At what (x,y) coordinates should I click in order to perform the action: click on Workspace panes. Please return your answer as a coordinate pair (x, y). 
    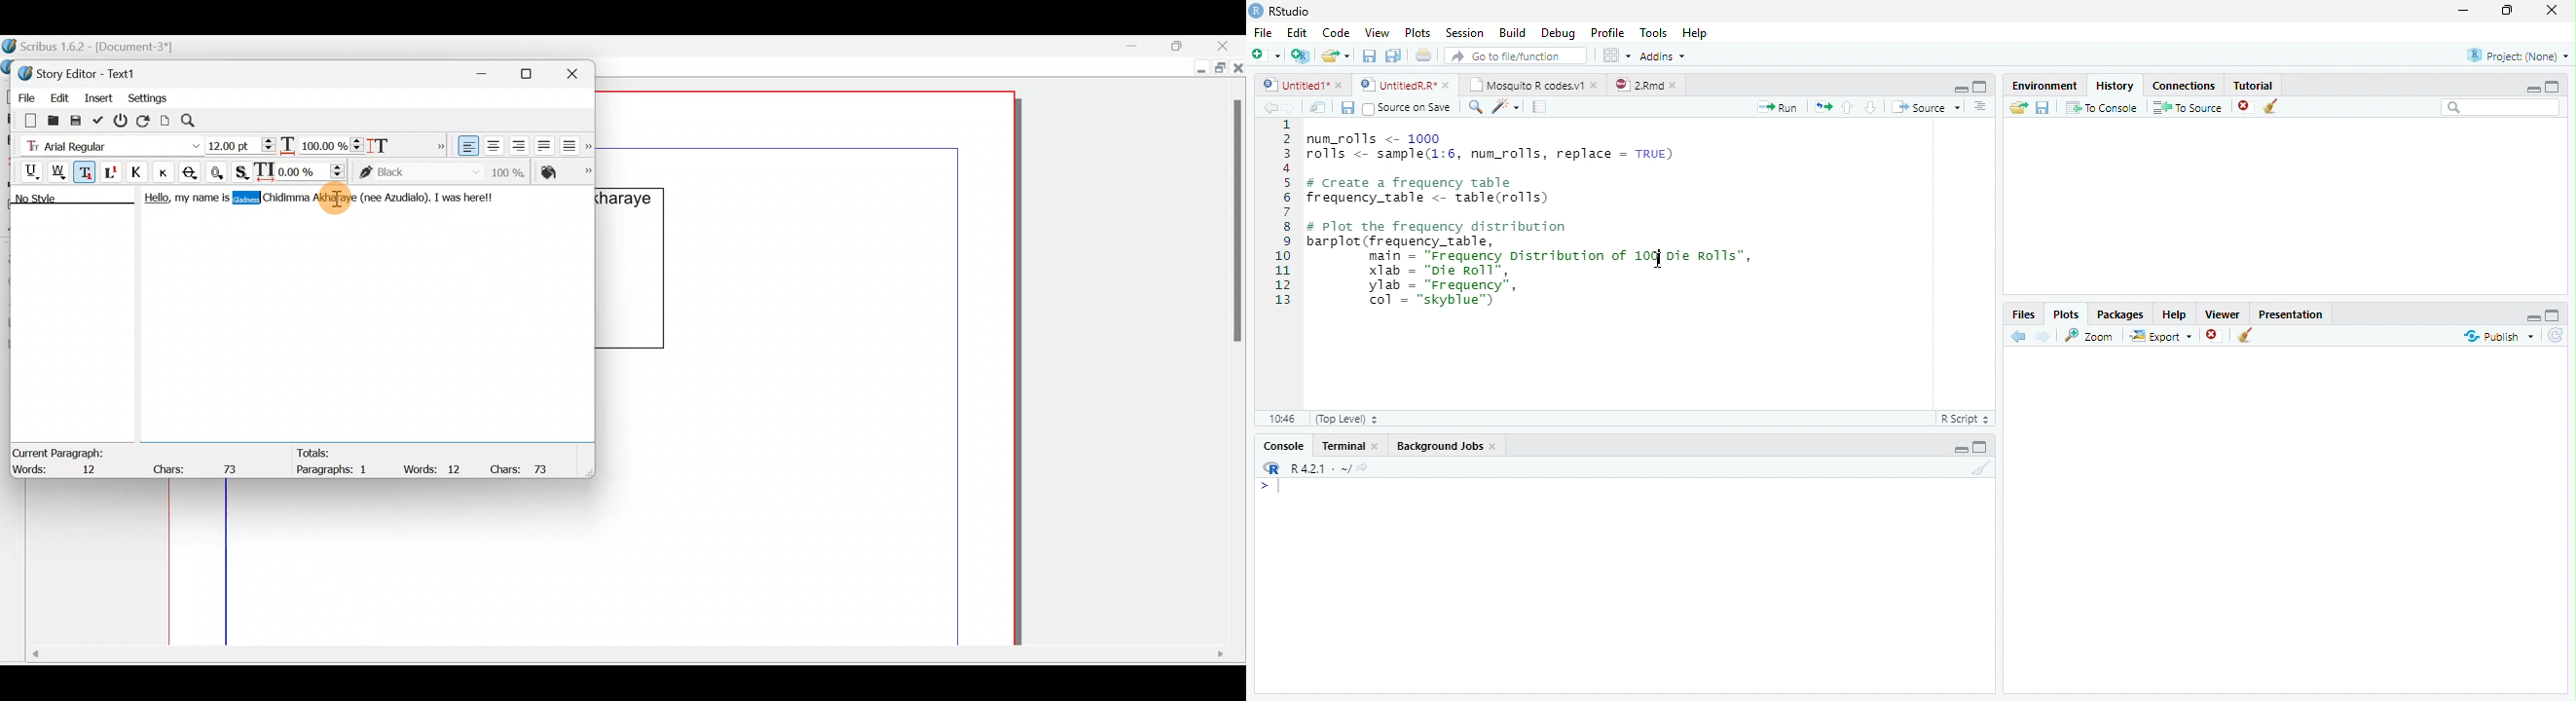
    Looking at the image, I should click on (1615, 55).